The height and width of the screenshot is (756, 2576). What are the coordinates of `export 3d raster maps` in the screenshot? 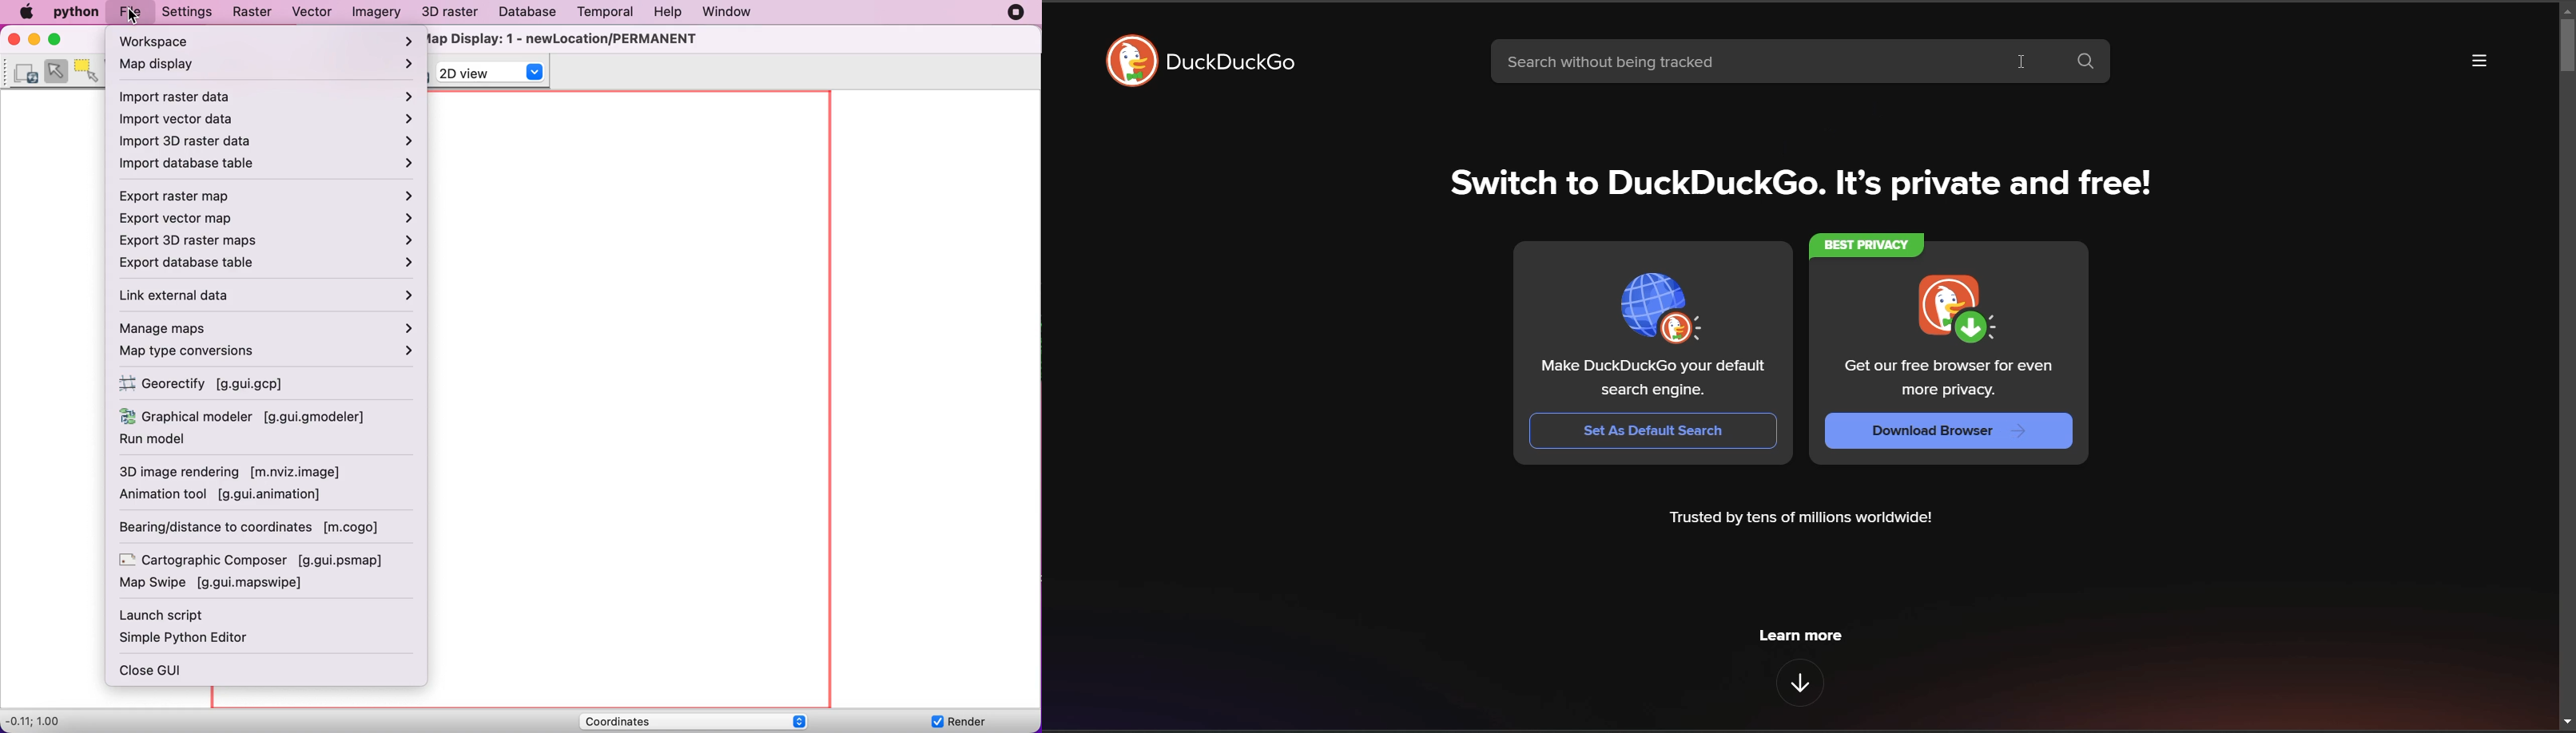 It's located at (273, 240).